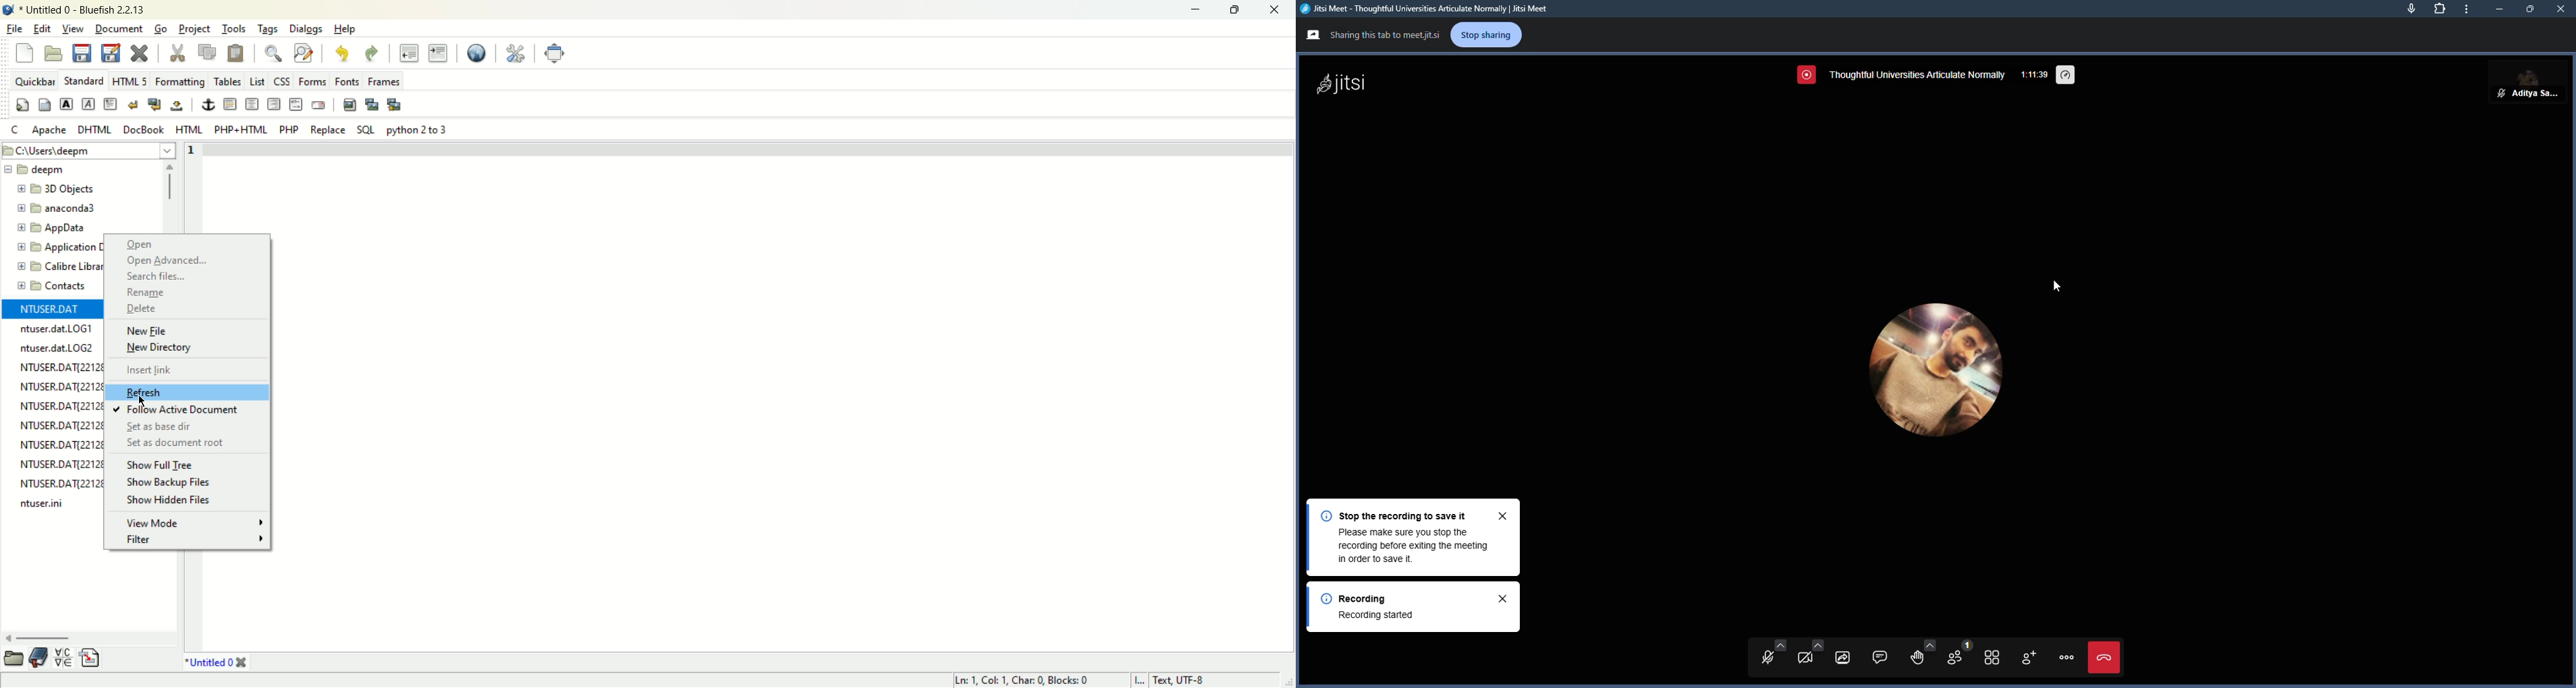 This screenshot has height=700, width=2576. I want to click on folder name, so click(70, 228).